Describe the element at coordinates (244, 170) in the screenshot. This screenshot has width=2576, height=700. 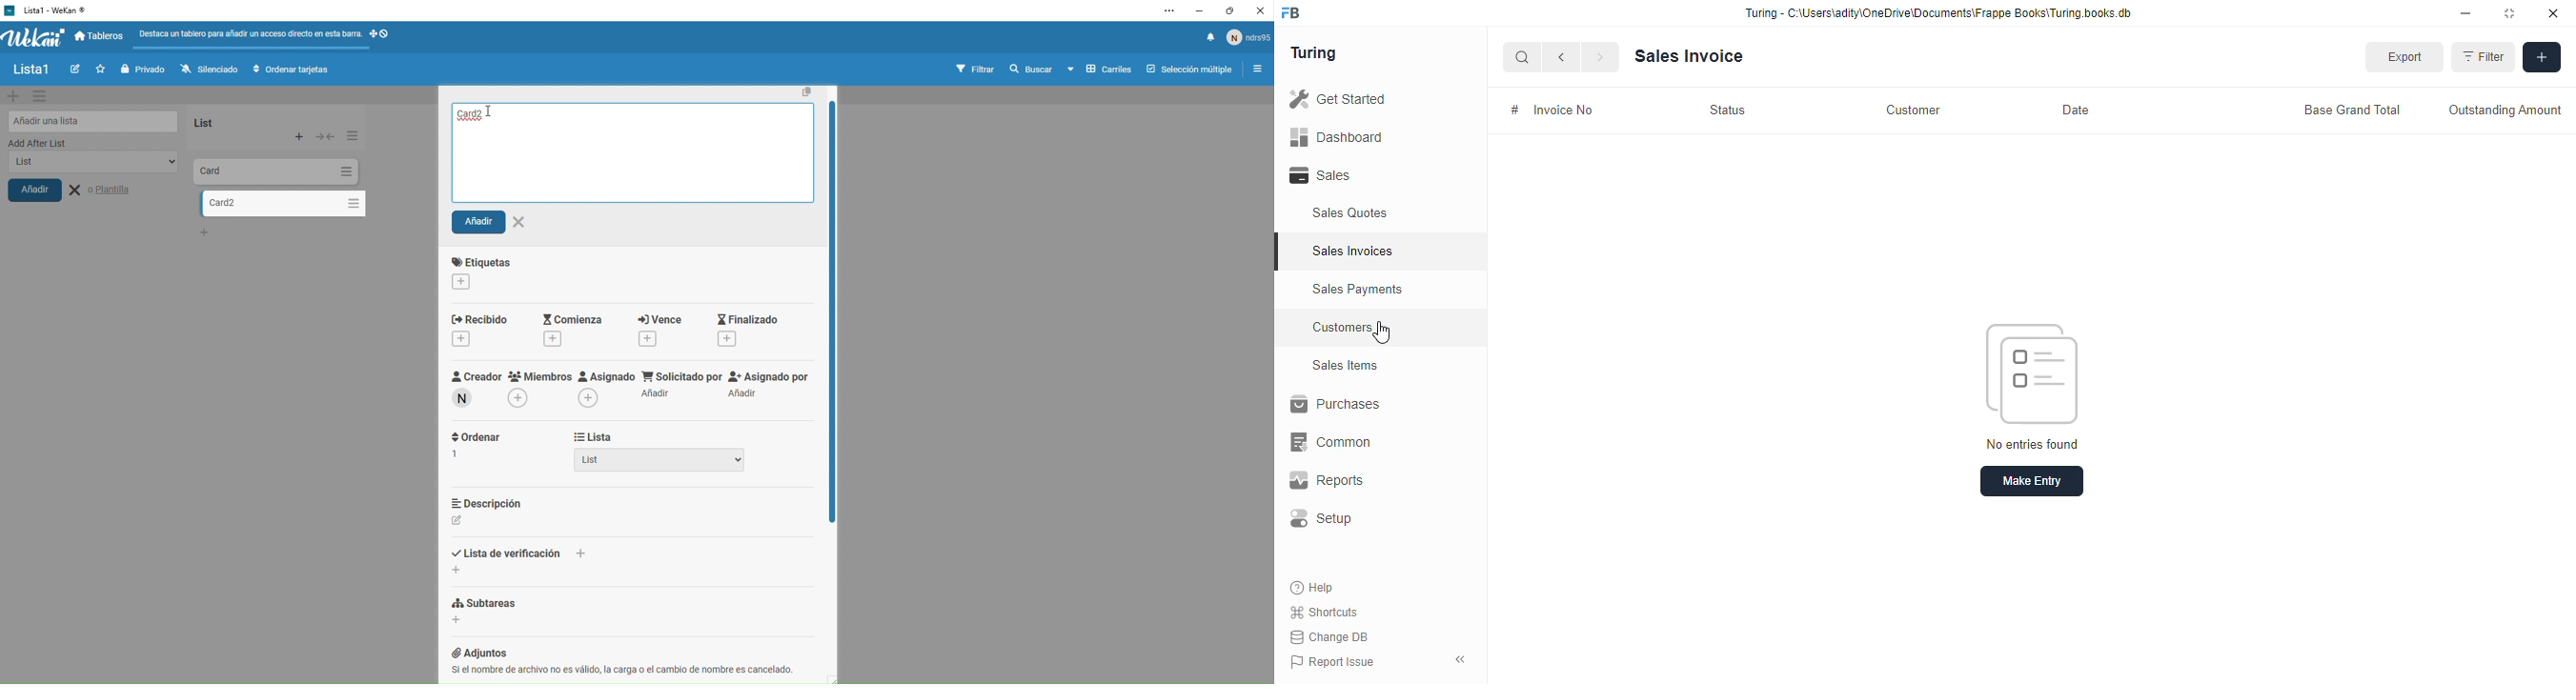
I see `Card` at that location.